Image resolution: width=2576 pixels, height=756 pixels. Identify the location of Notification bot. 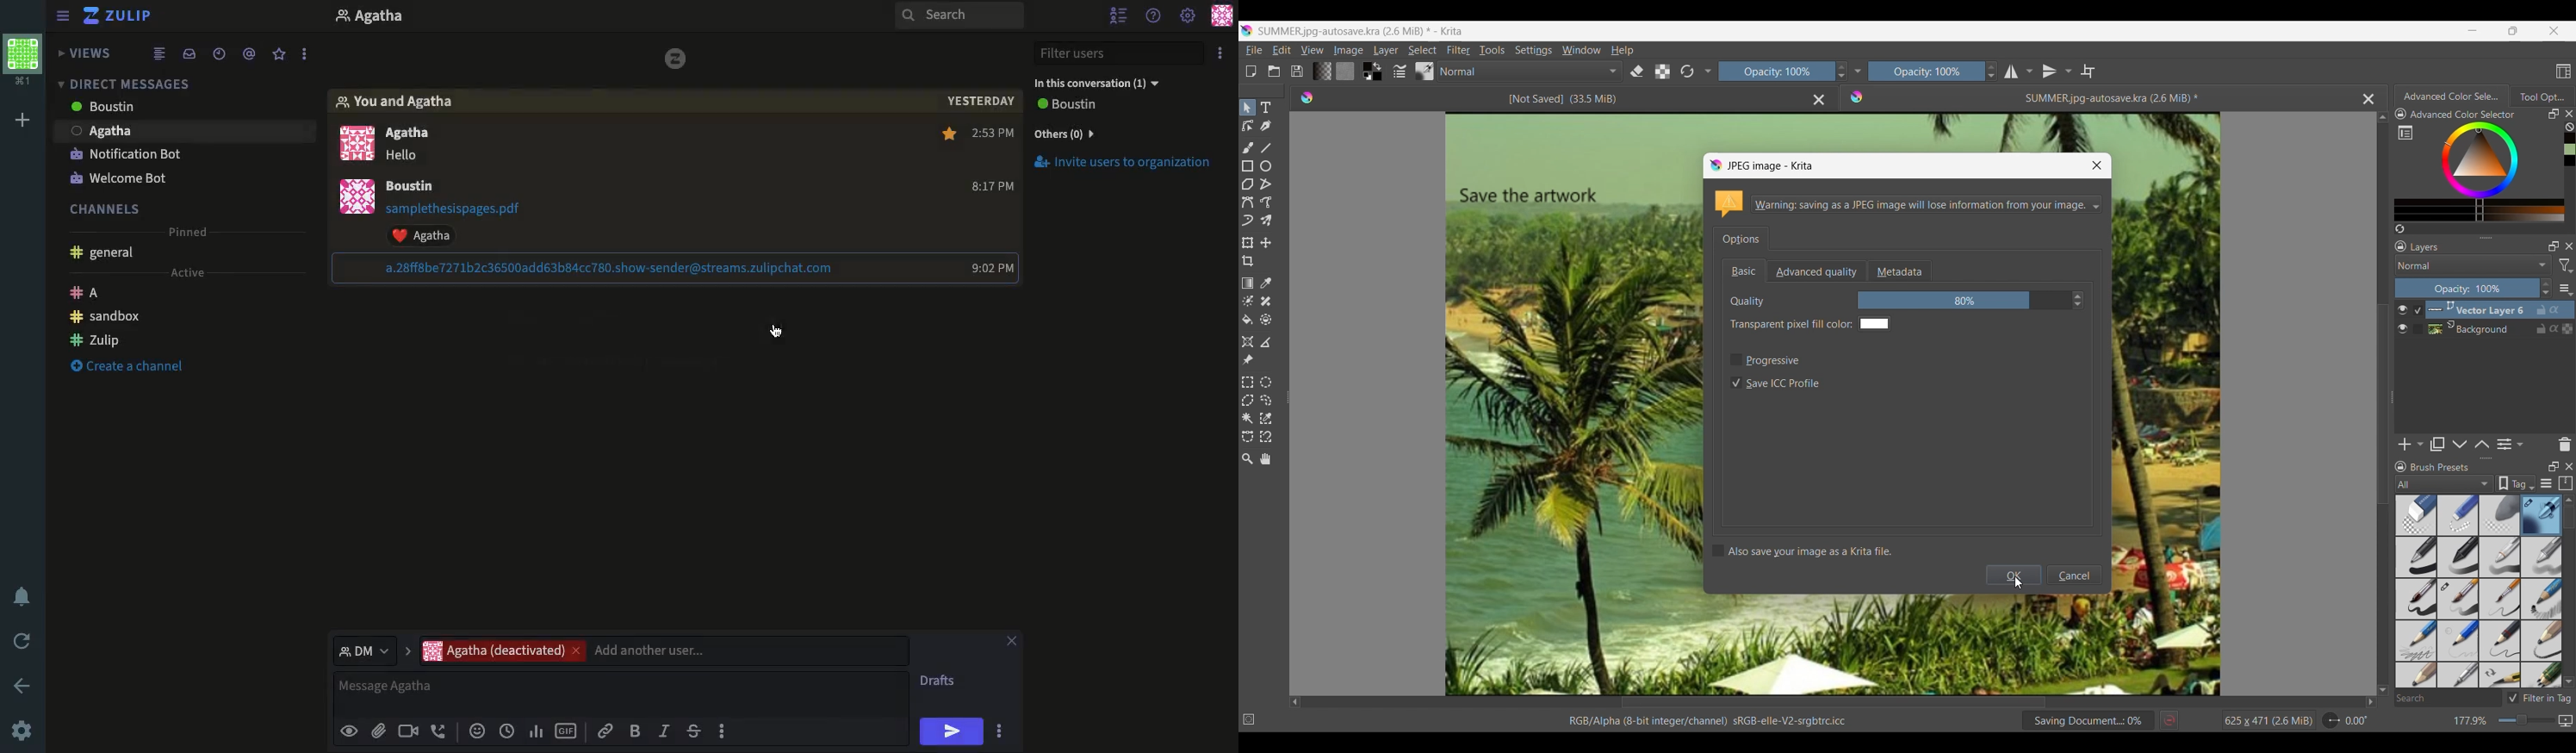
(126, 156).